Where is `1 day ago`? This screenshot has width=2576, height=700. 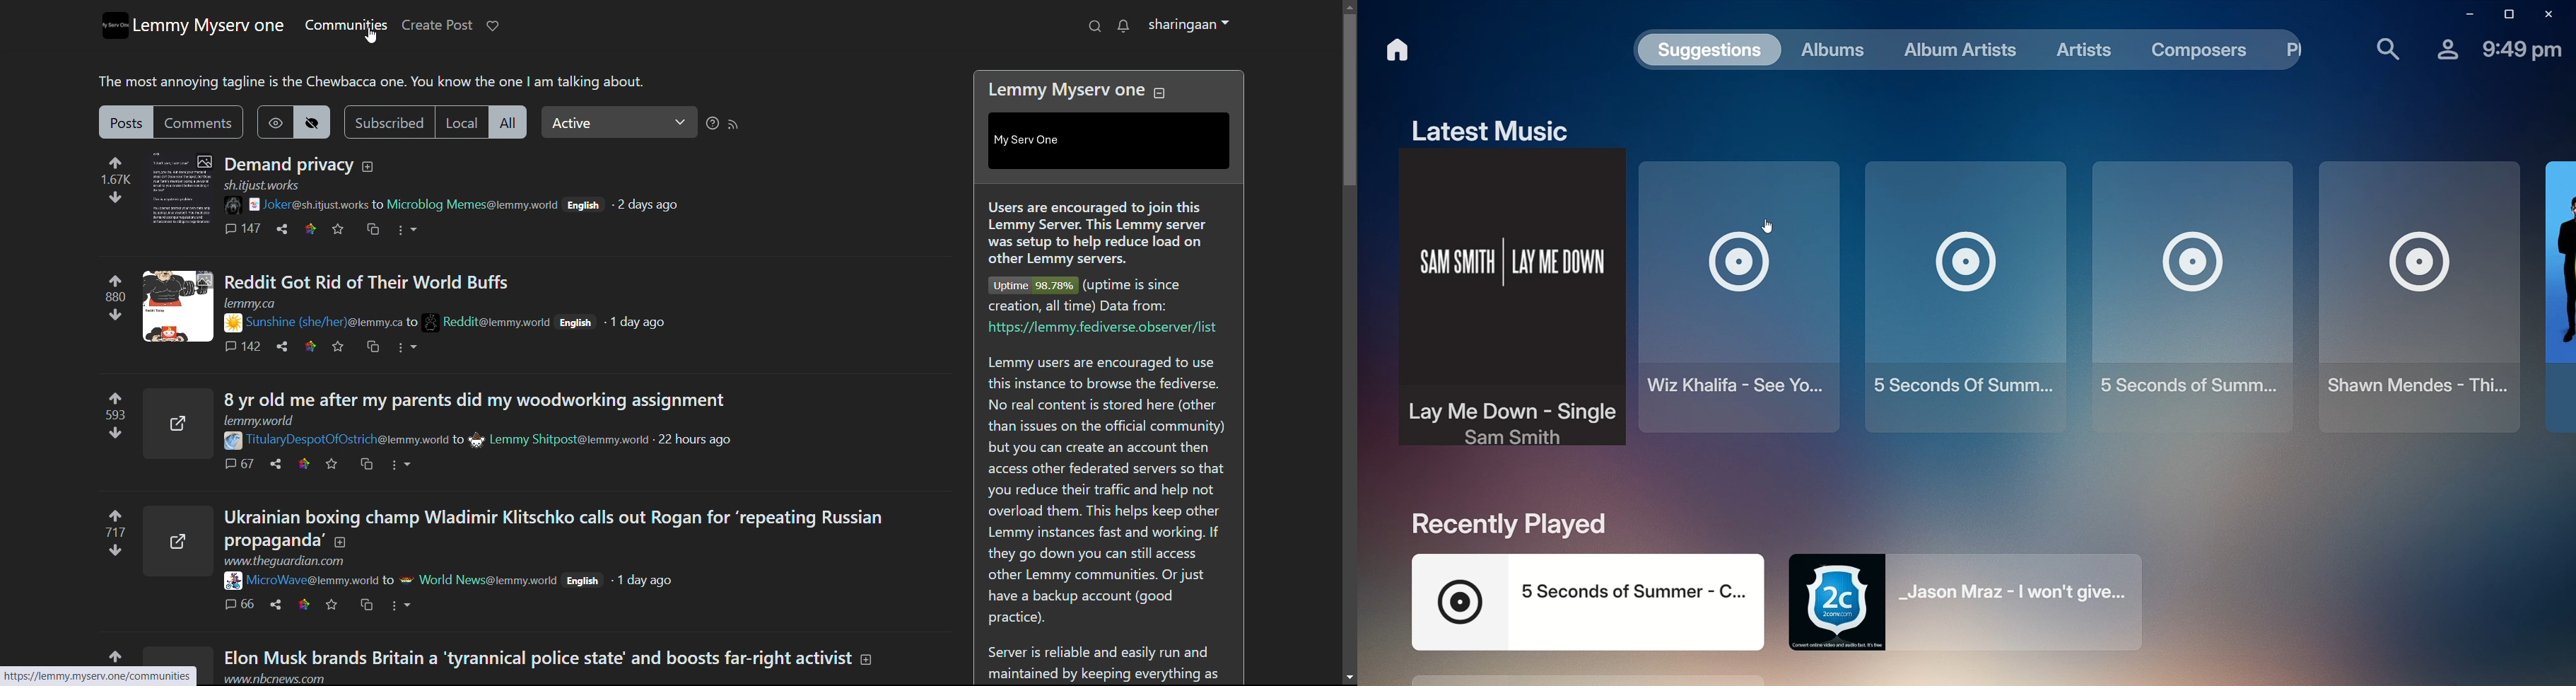
1 day ago is located at coordinates (640, 323).